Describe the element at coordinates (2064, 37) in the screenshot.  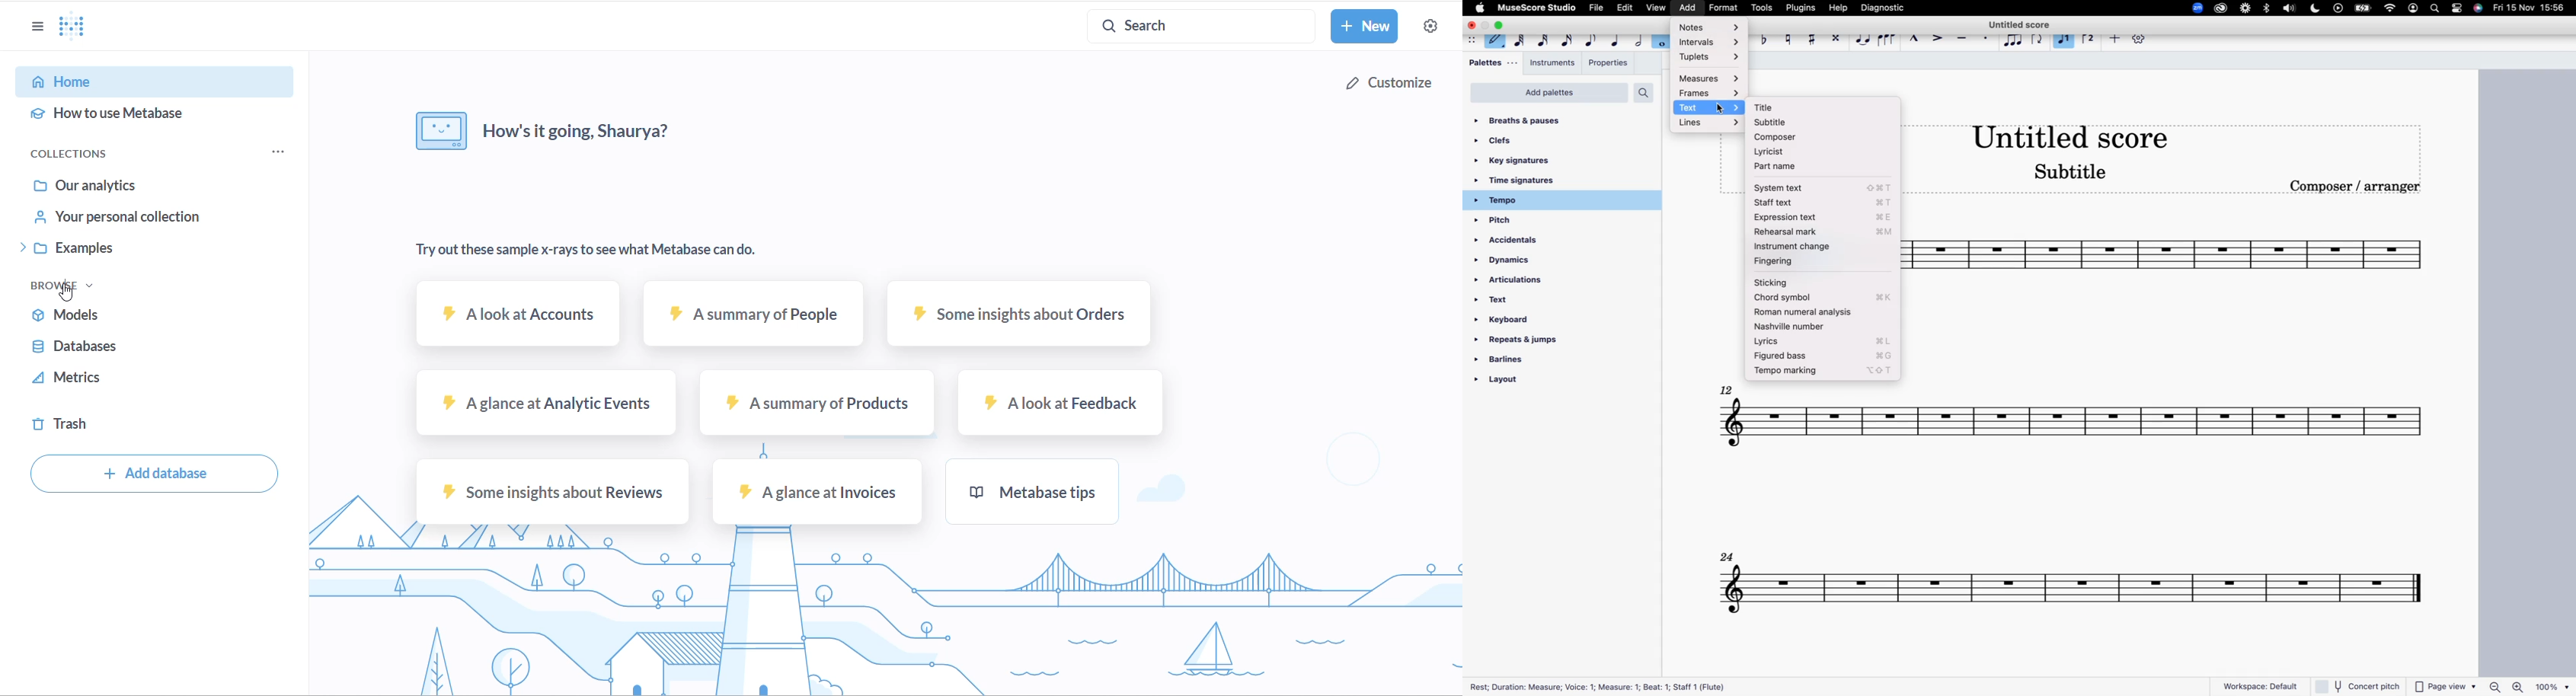
I see `voice 2` at that location.